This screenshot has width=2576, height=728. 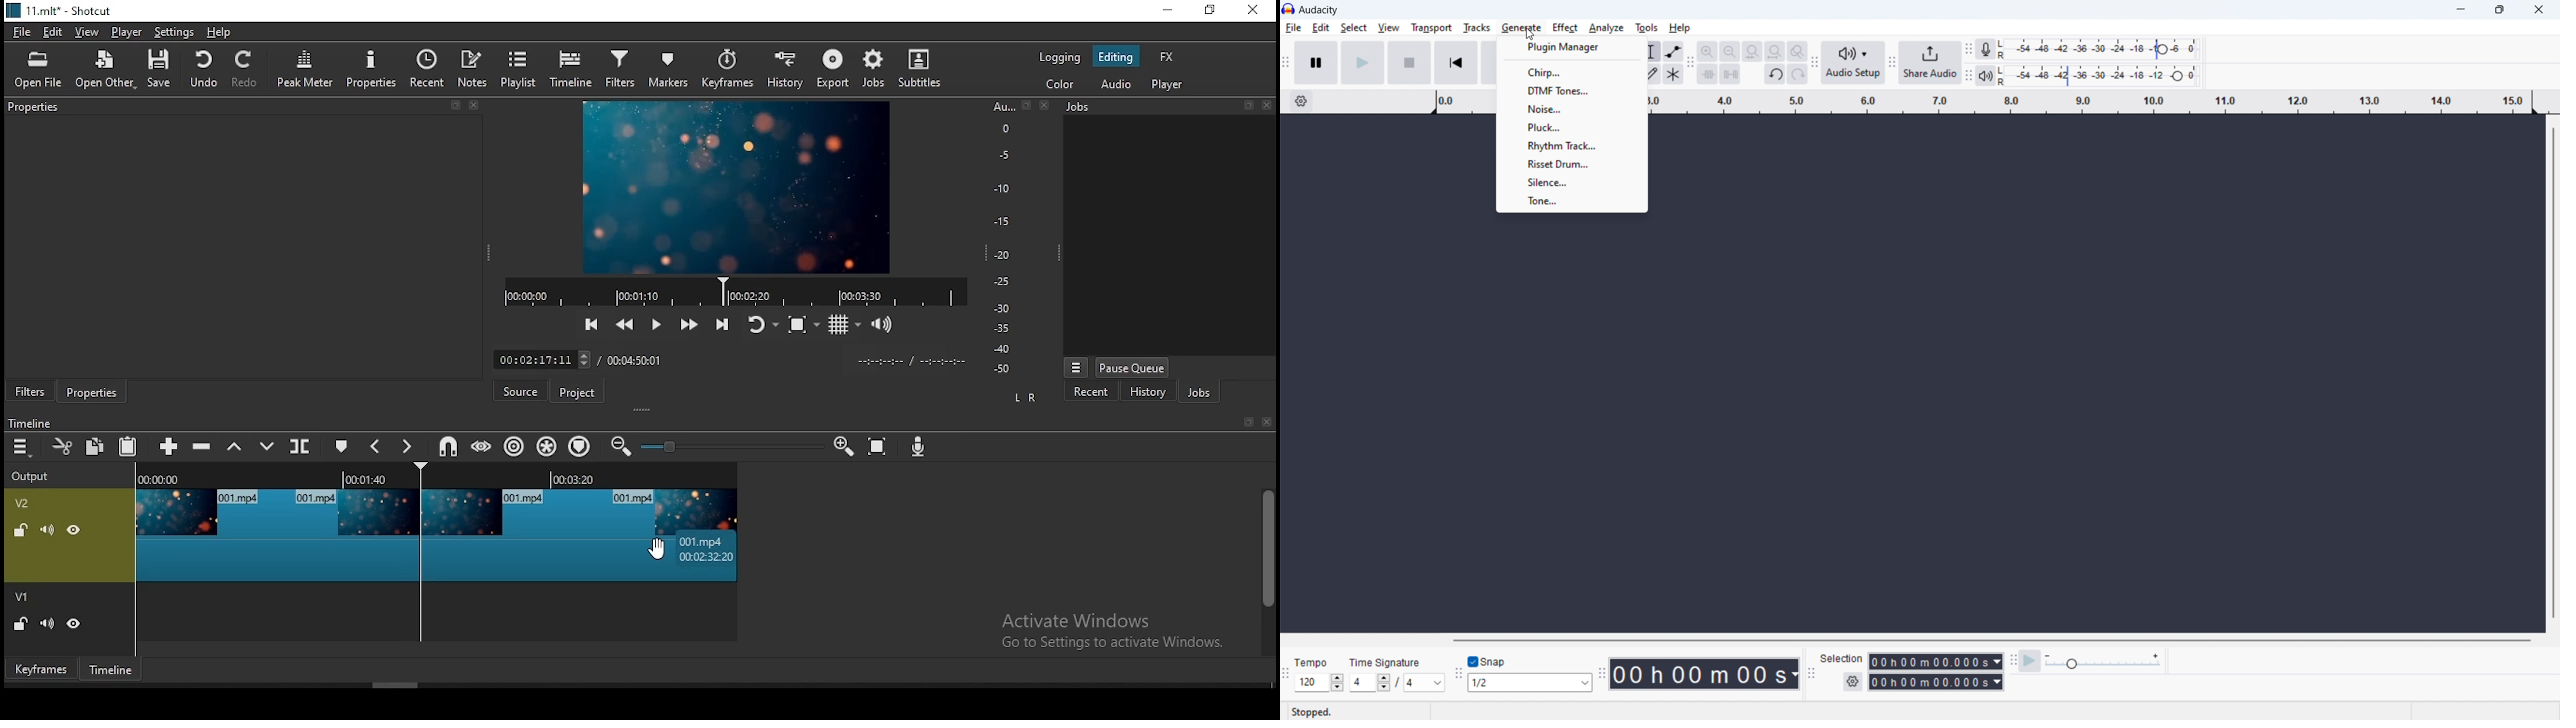 I want to click on keyframes, so click(x=730, y=70).